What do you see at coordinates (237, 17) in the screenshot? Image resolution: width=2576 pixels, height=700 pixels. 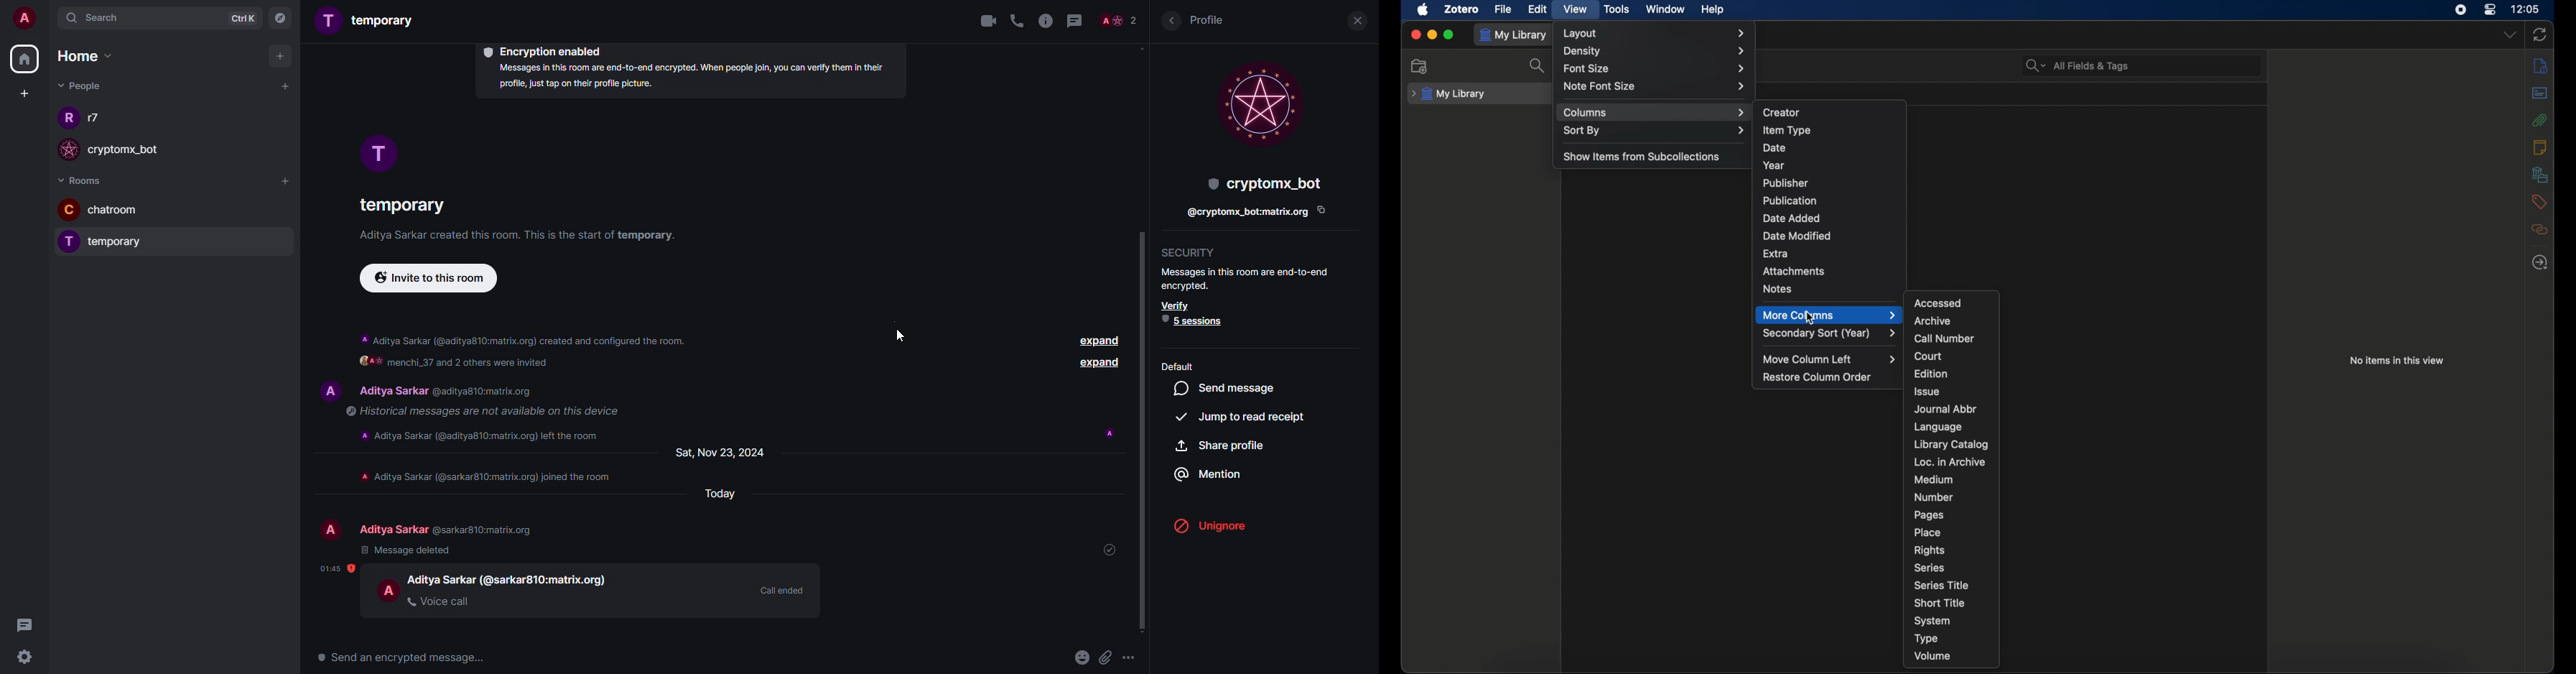 I see `ctrlK` at bounding box center [237, 17].